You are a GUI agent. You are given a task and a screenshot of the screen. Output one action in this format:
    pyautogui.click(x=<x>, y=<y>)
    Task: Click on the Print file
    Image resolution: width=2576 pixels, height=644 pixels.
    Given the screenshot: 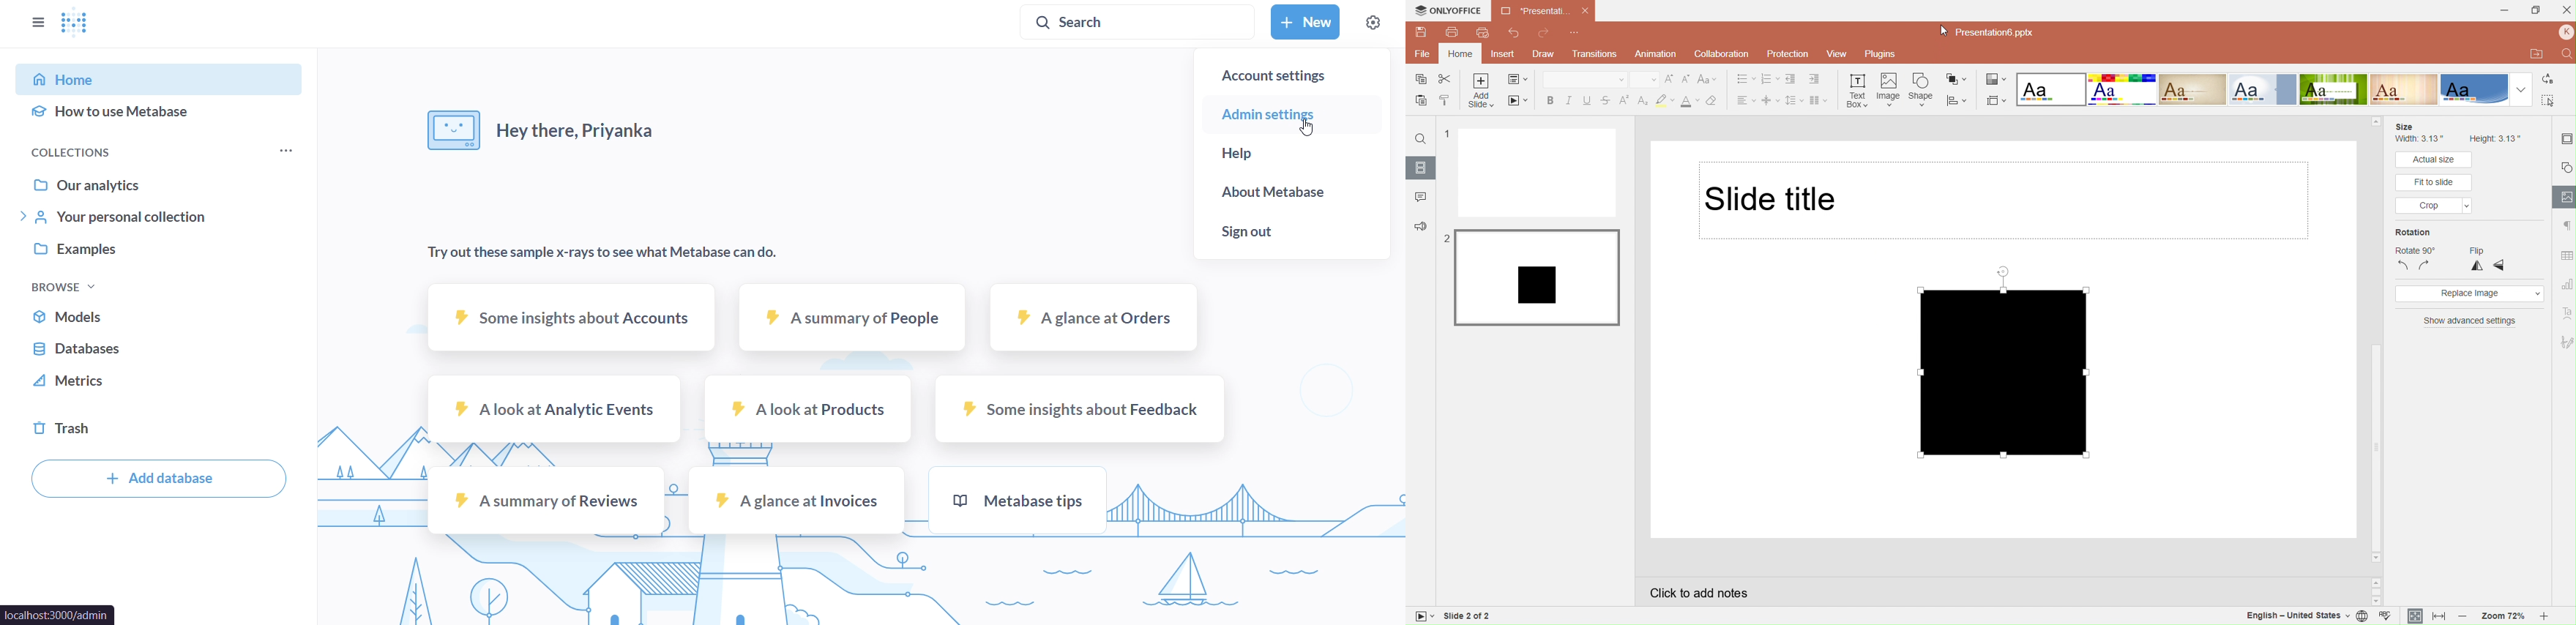 What is the action you would take?
    pyautogui.click(x=1451, y=32)
    